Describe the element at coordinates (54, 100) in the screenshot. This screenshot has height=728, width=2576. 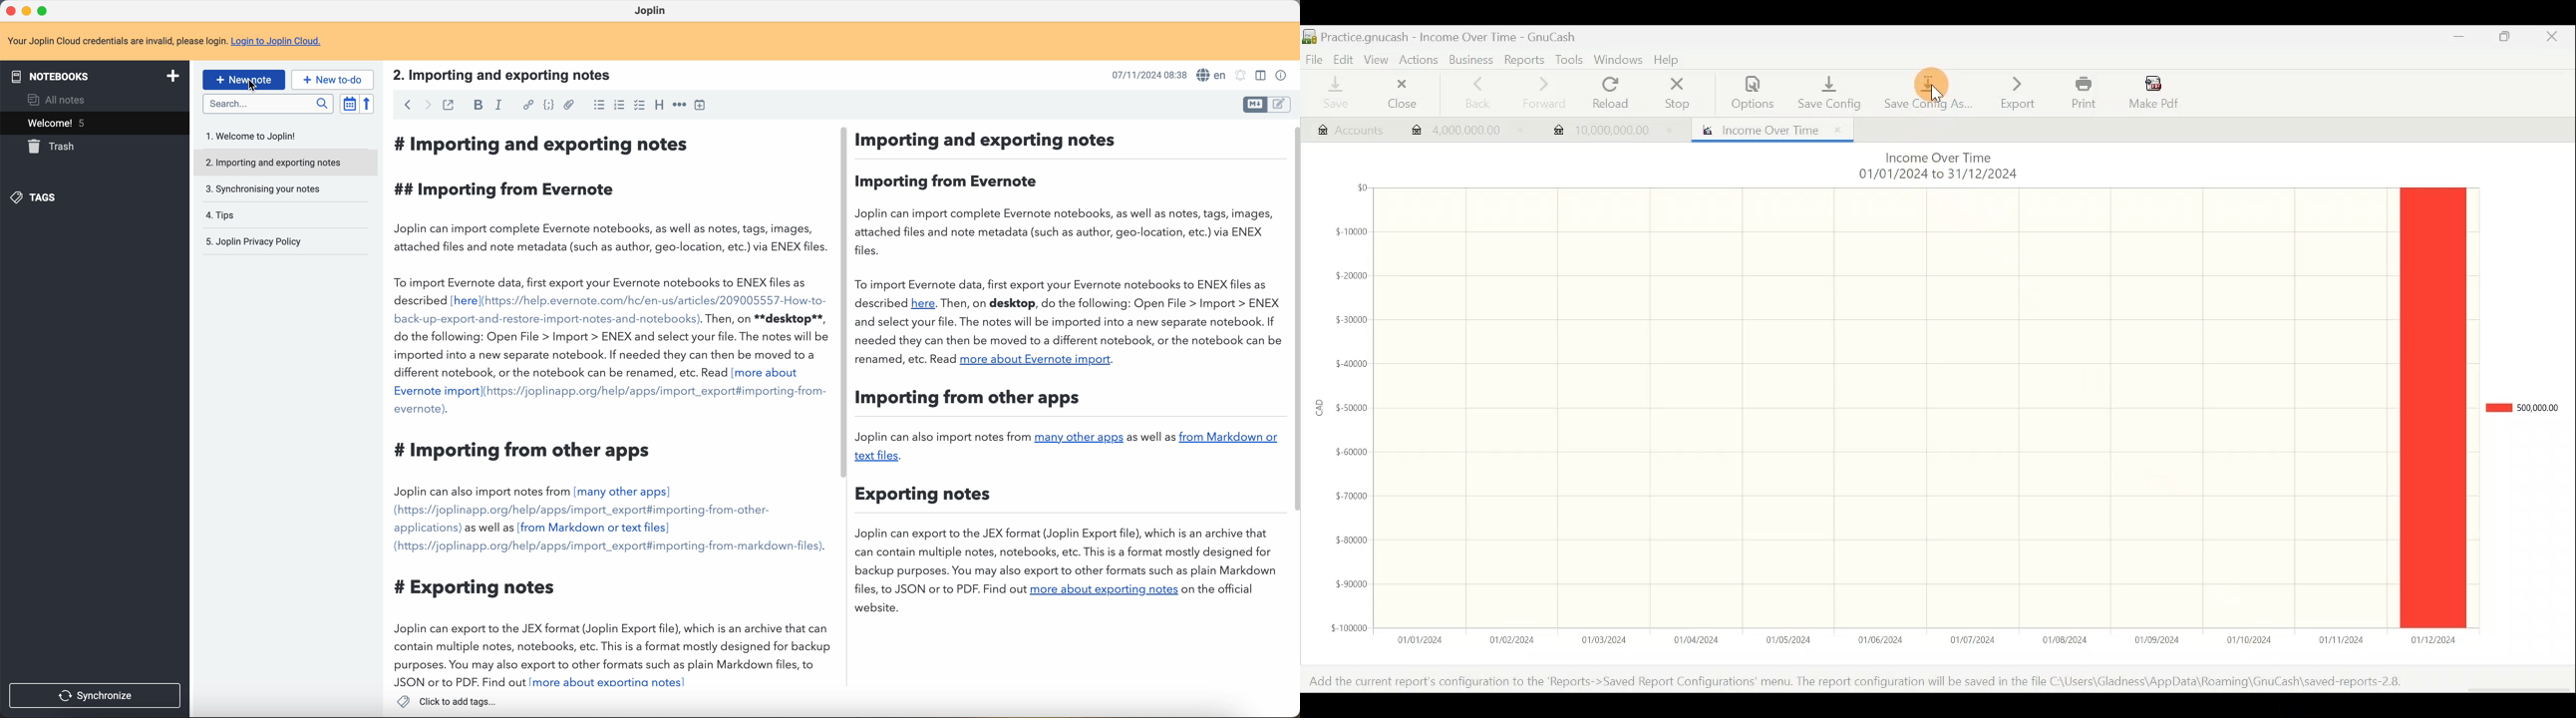
I see `all notes` at that location.